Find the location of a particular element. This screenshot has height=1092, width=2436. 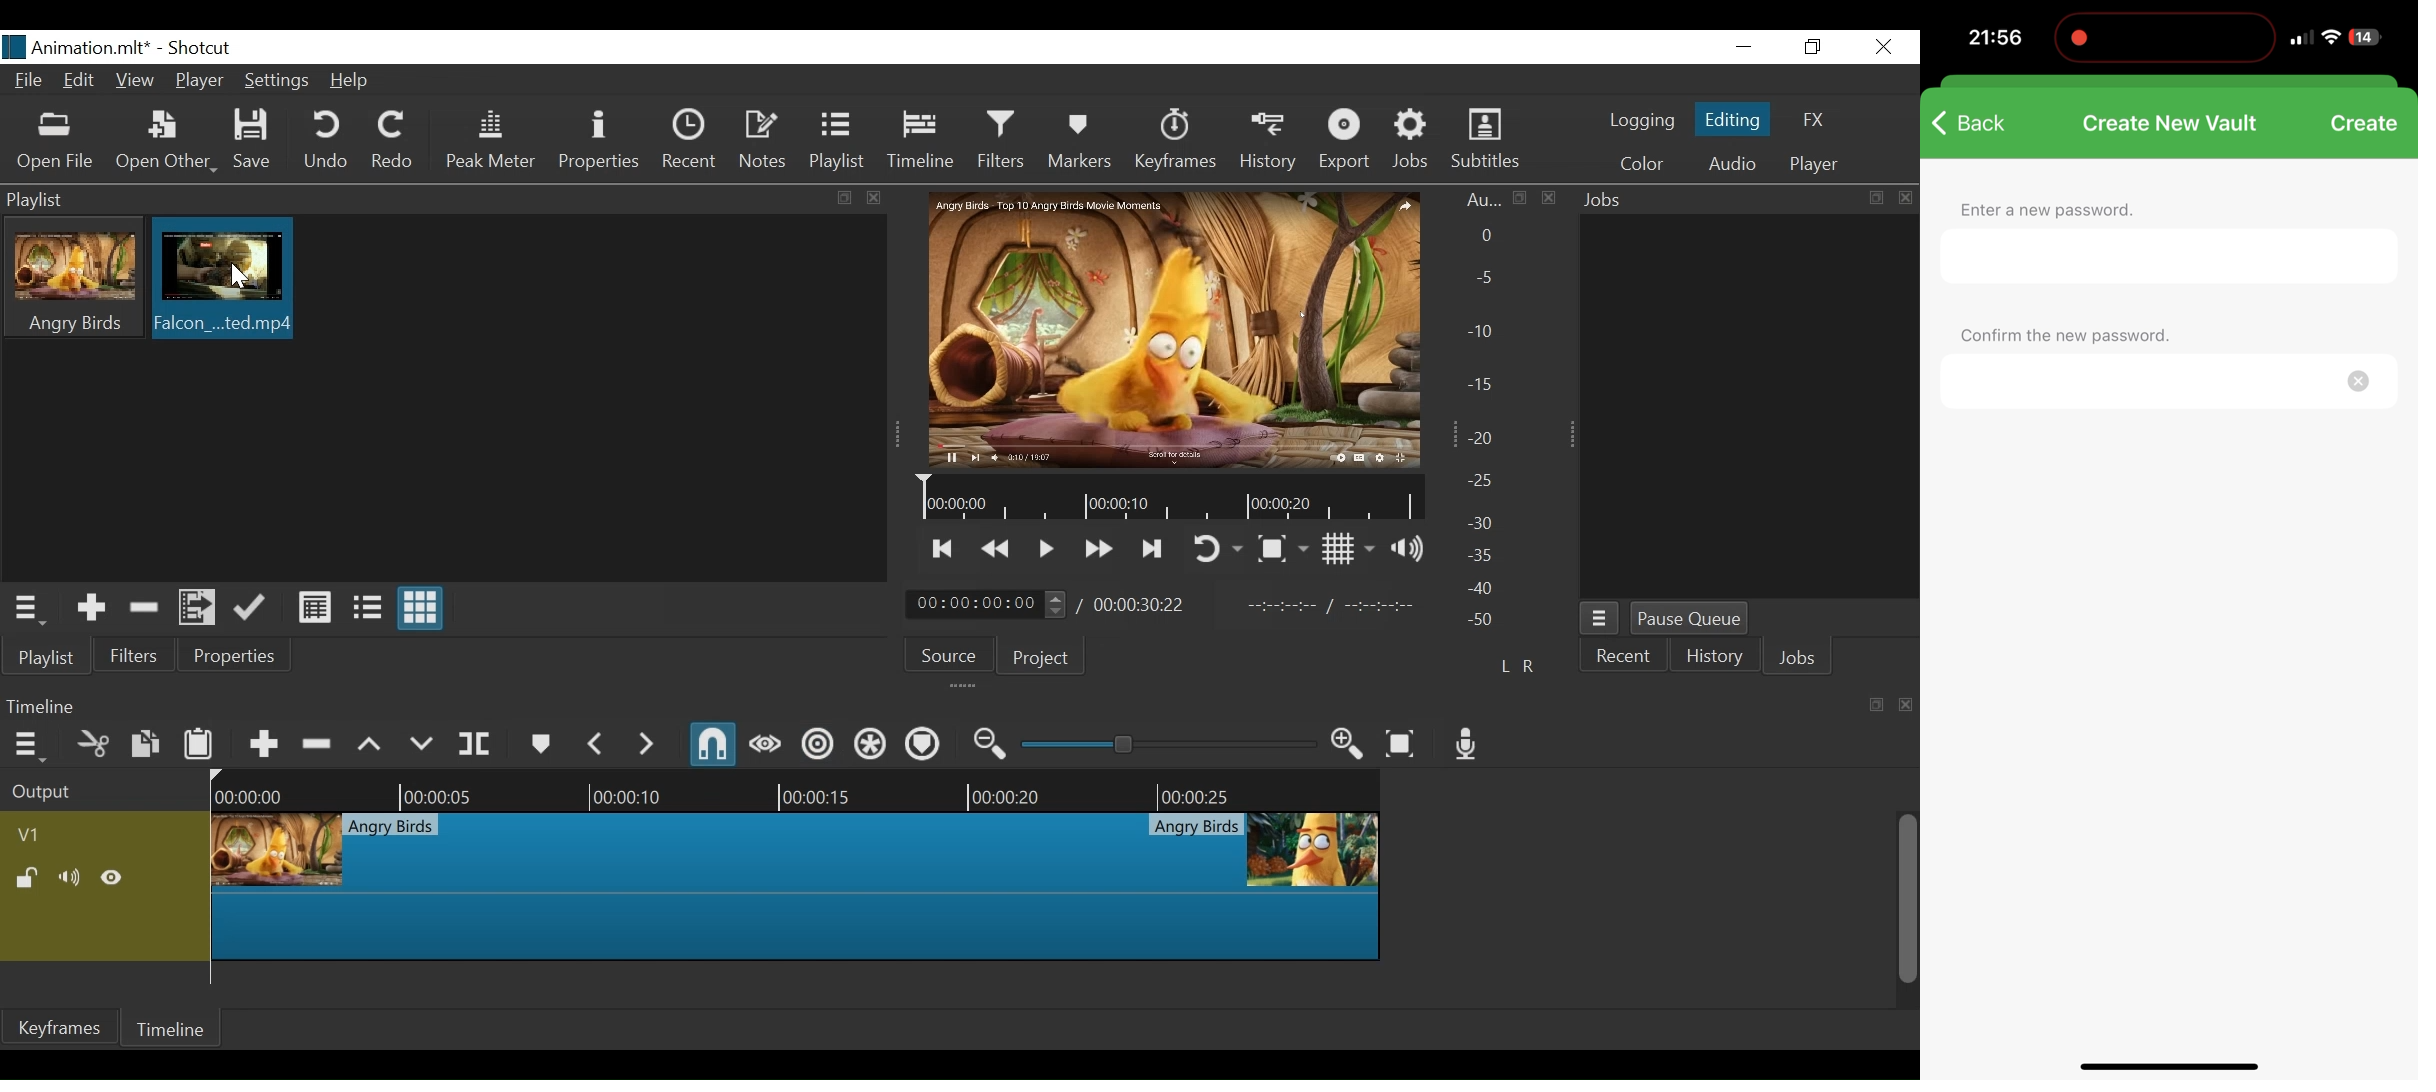

Filters is located at coordinates (137, 654).